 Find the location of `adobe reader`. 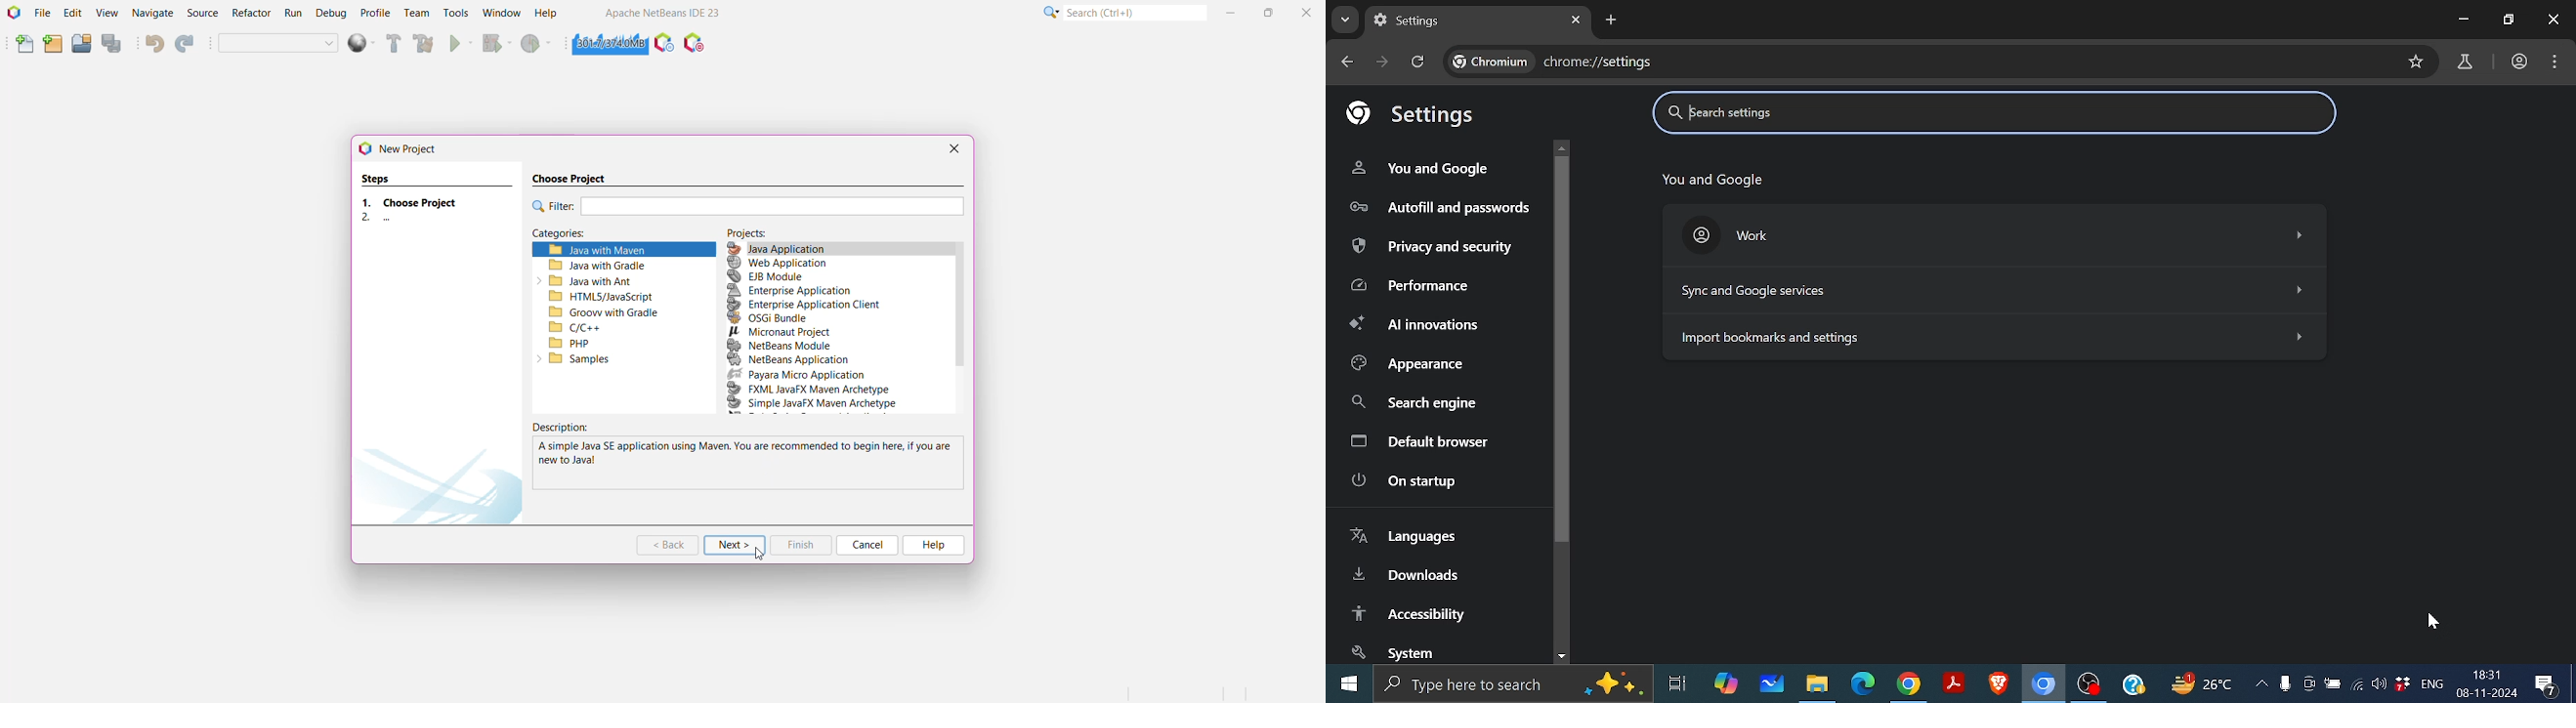

adobe reader is located at coordinates (1954, 684).